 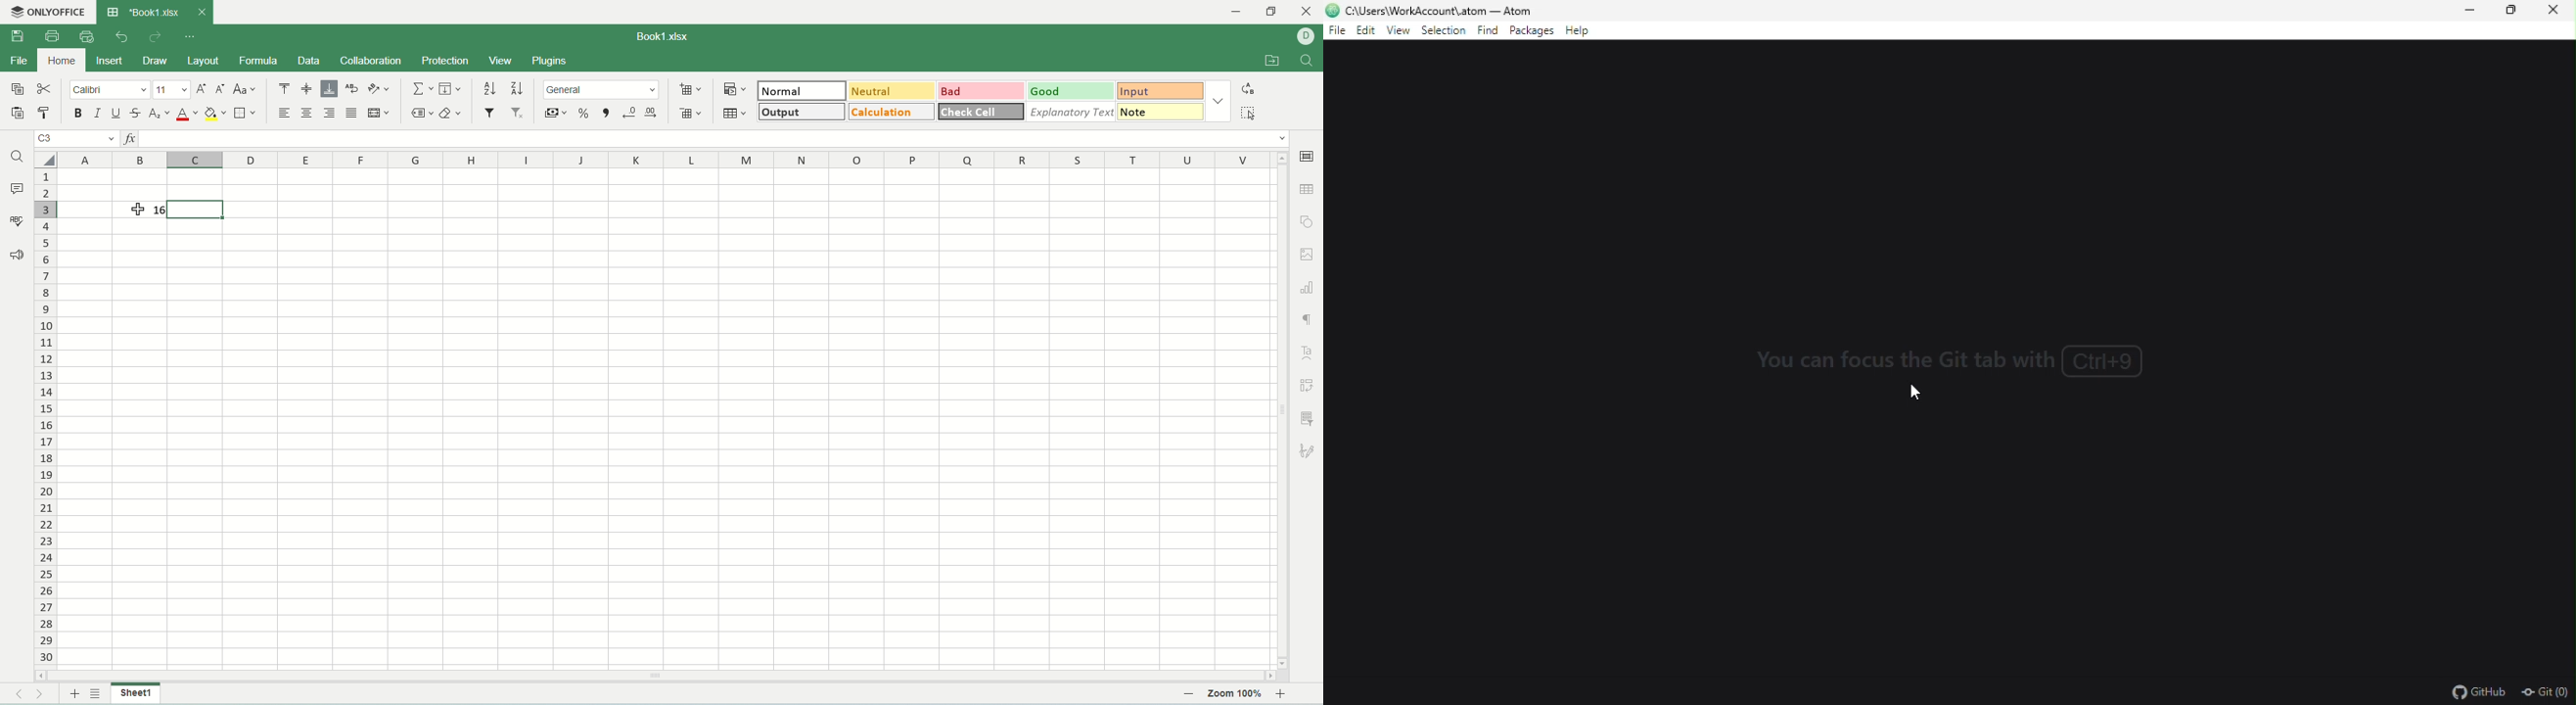 What do you see at coordinates (452, 114) in the screenshot?
I see `clear` at bounding box center [452, 114].